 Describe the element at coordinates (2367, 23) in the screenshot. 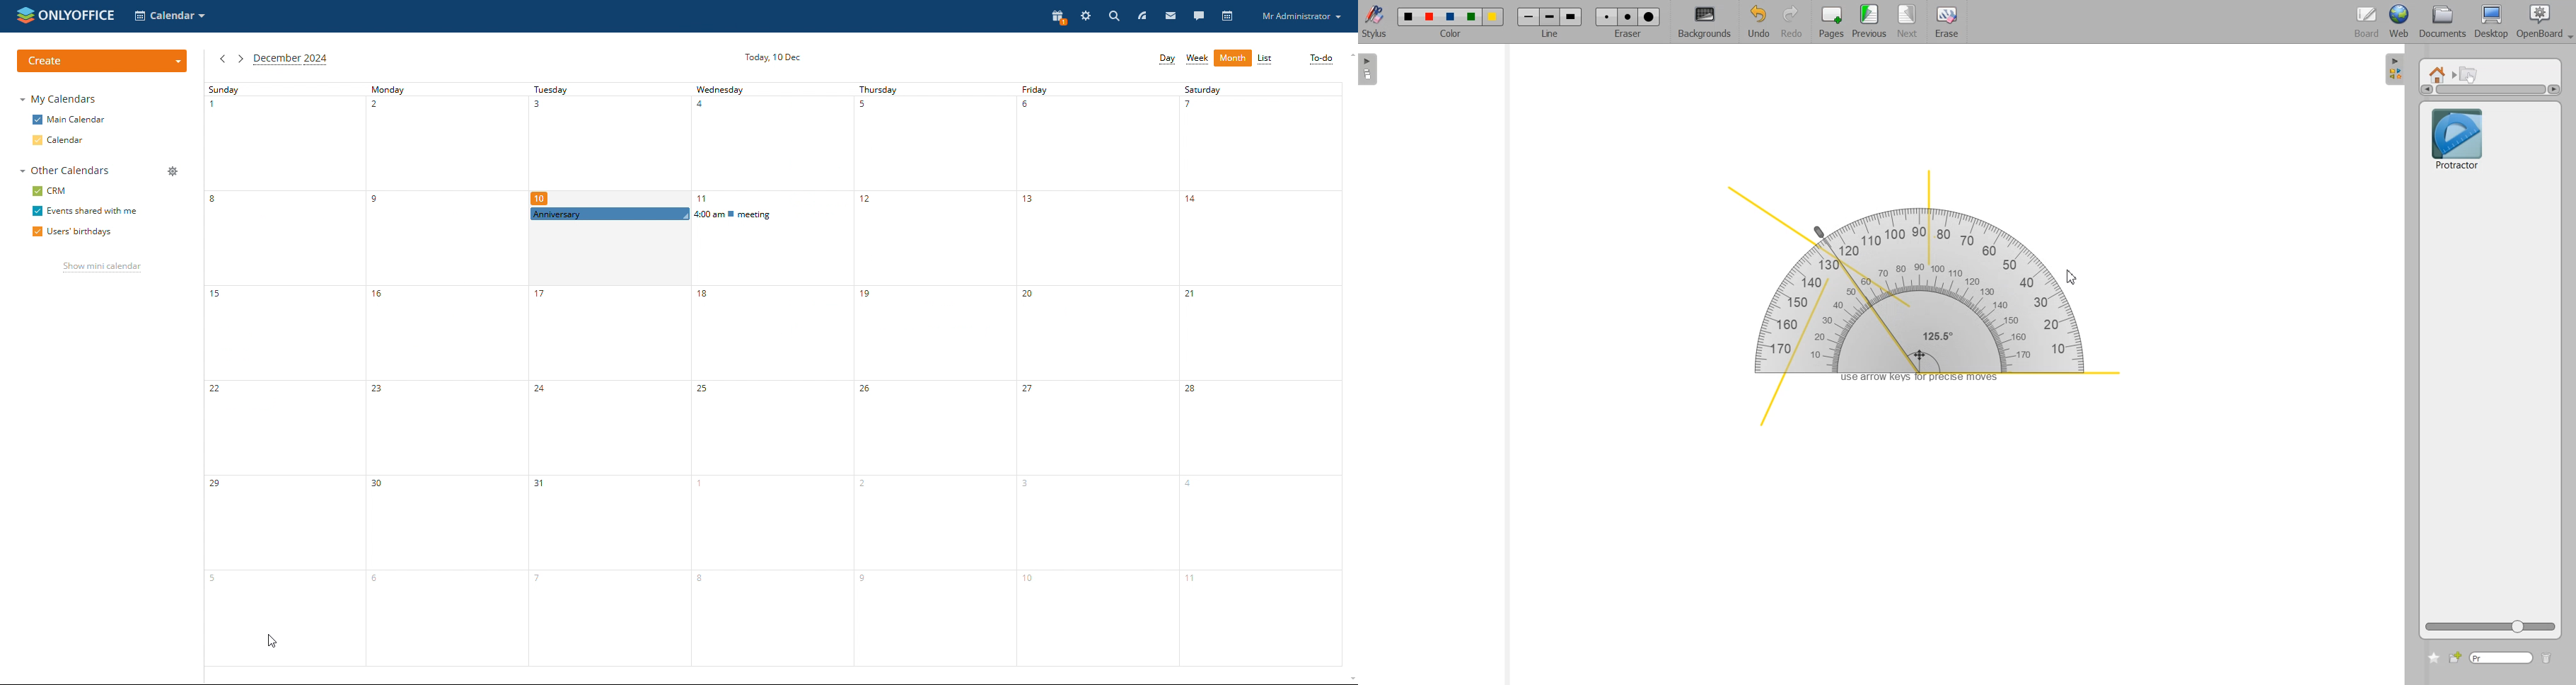

I see `Board` at that location.